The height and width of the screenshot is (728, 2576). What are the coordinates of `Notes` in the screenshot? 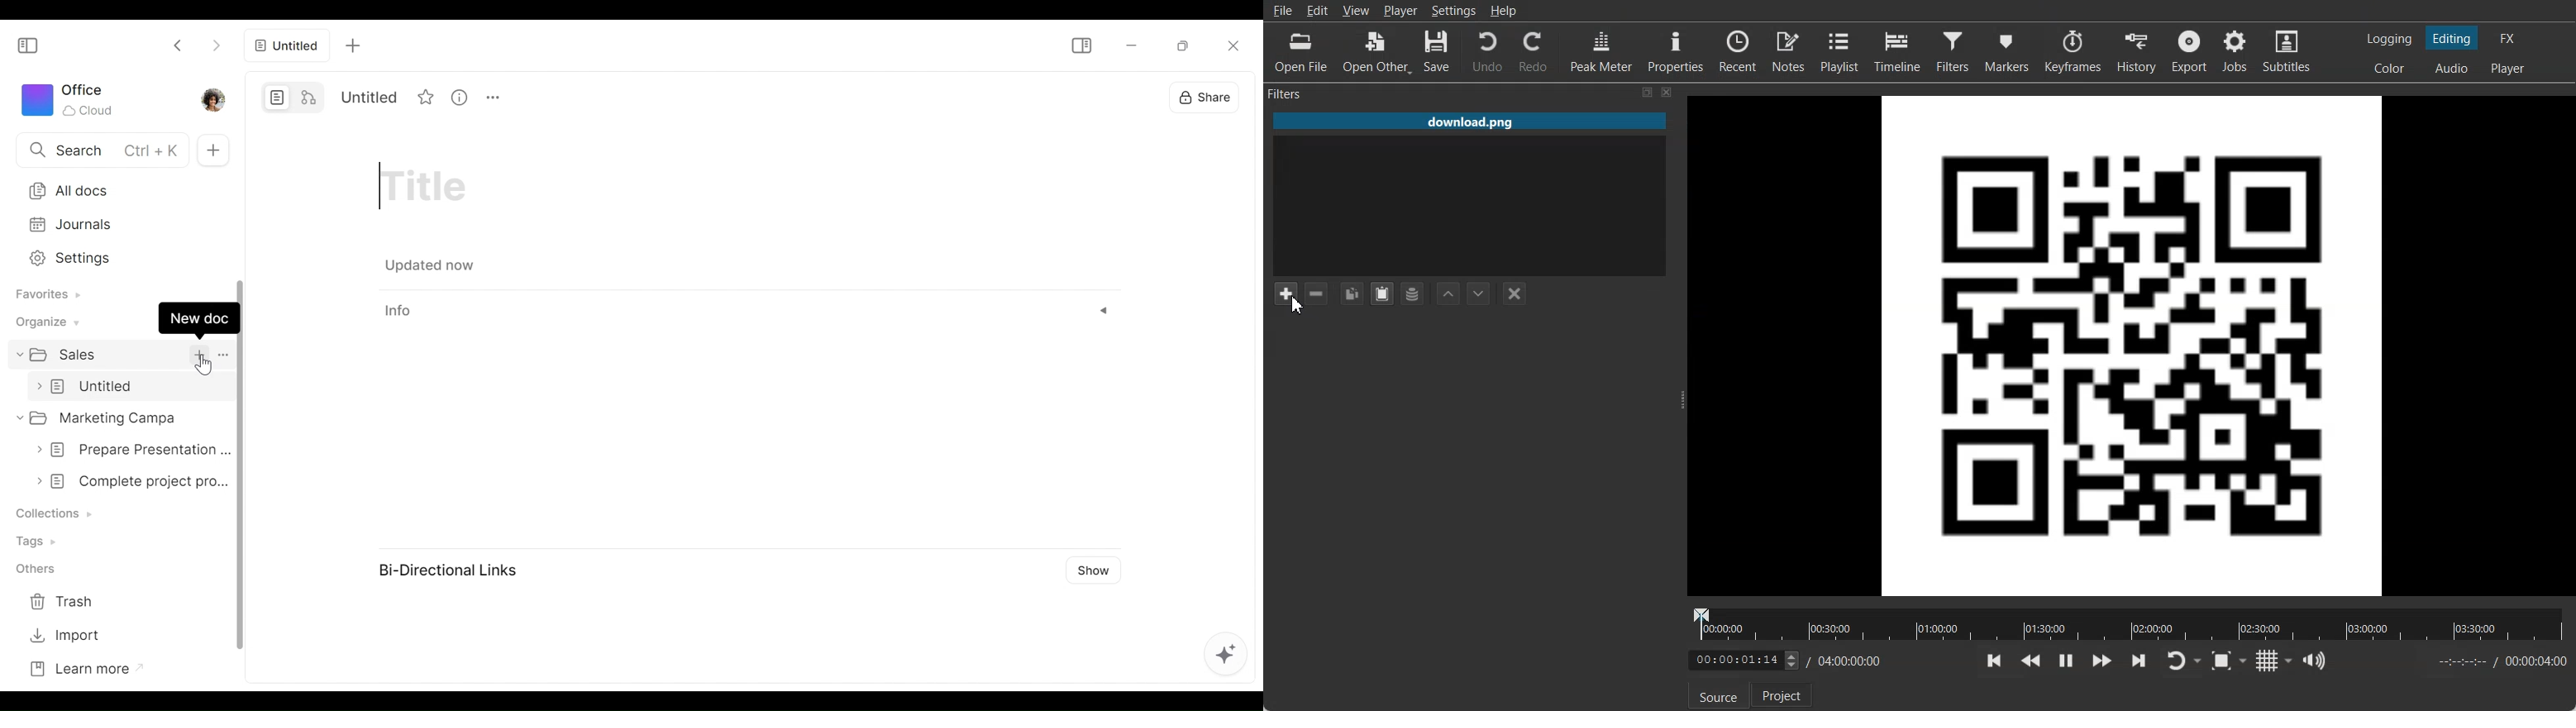 It's located at (1790, 50).